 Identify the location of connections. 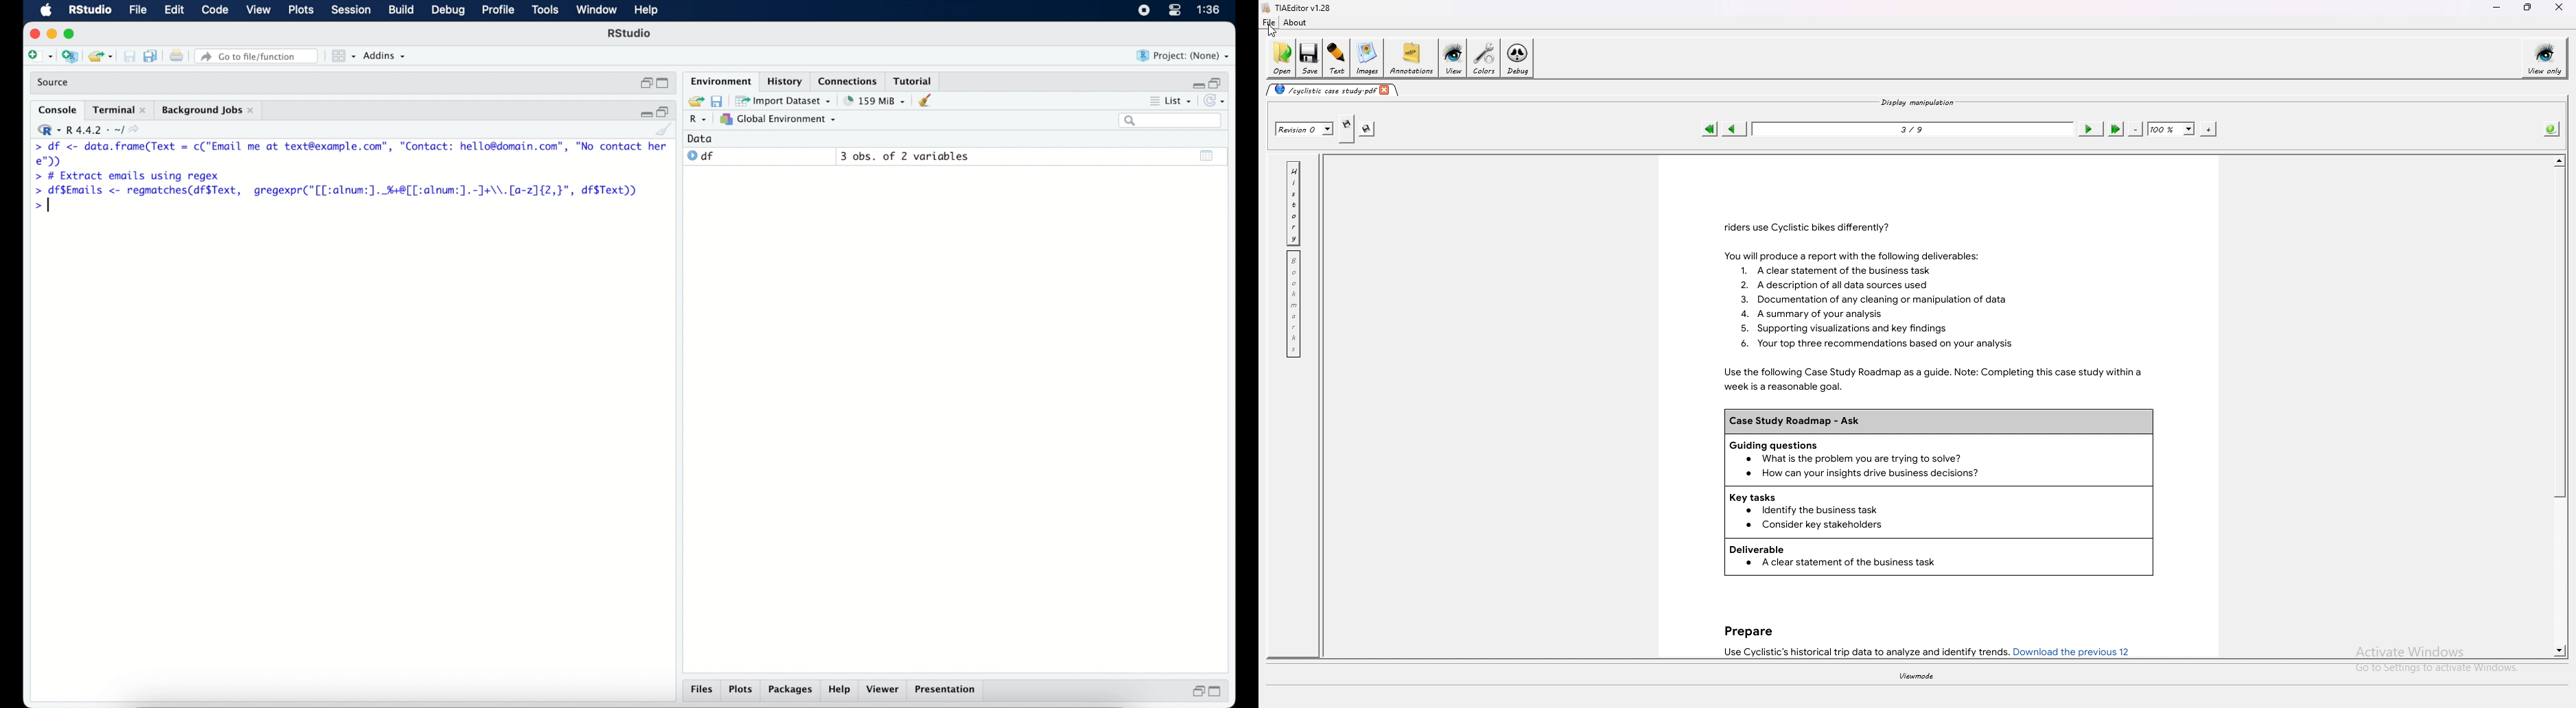
(850, 81).